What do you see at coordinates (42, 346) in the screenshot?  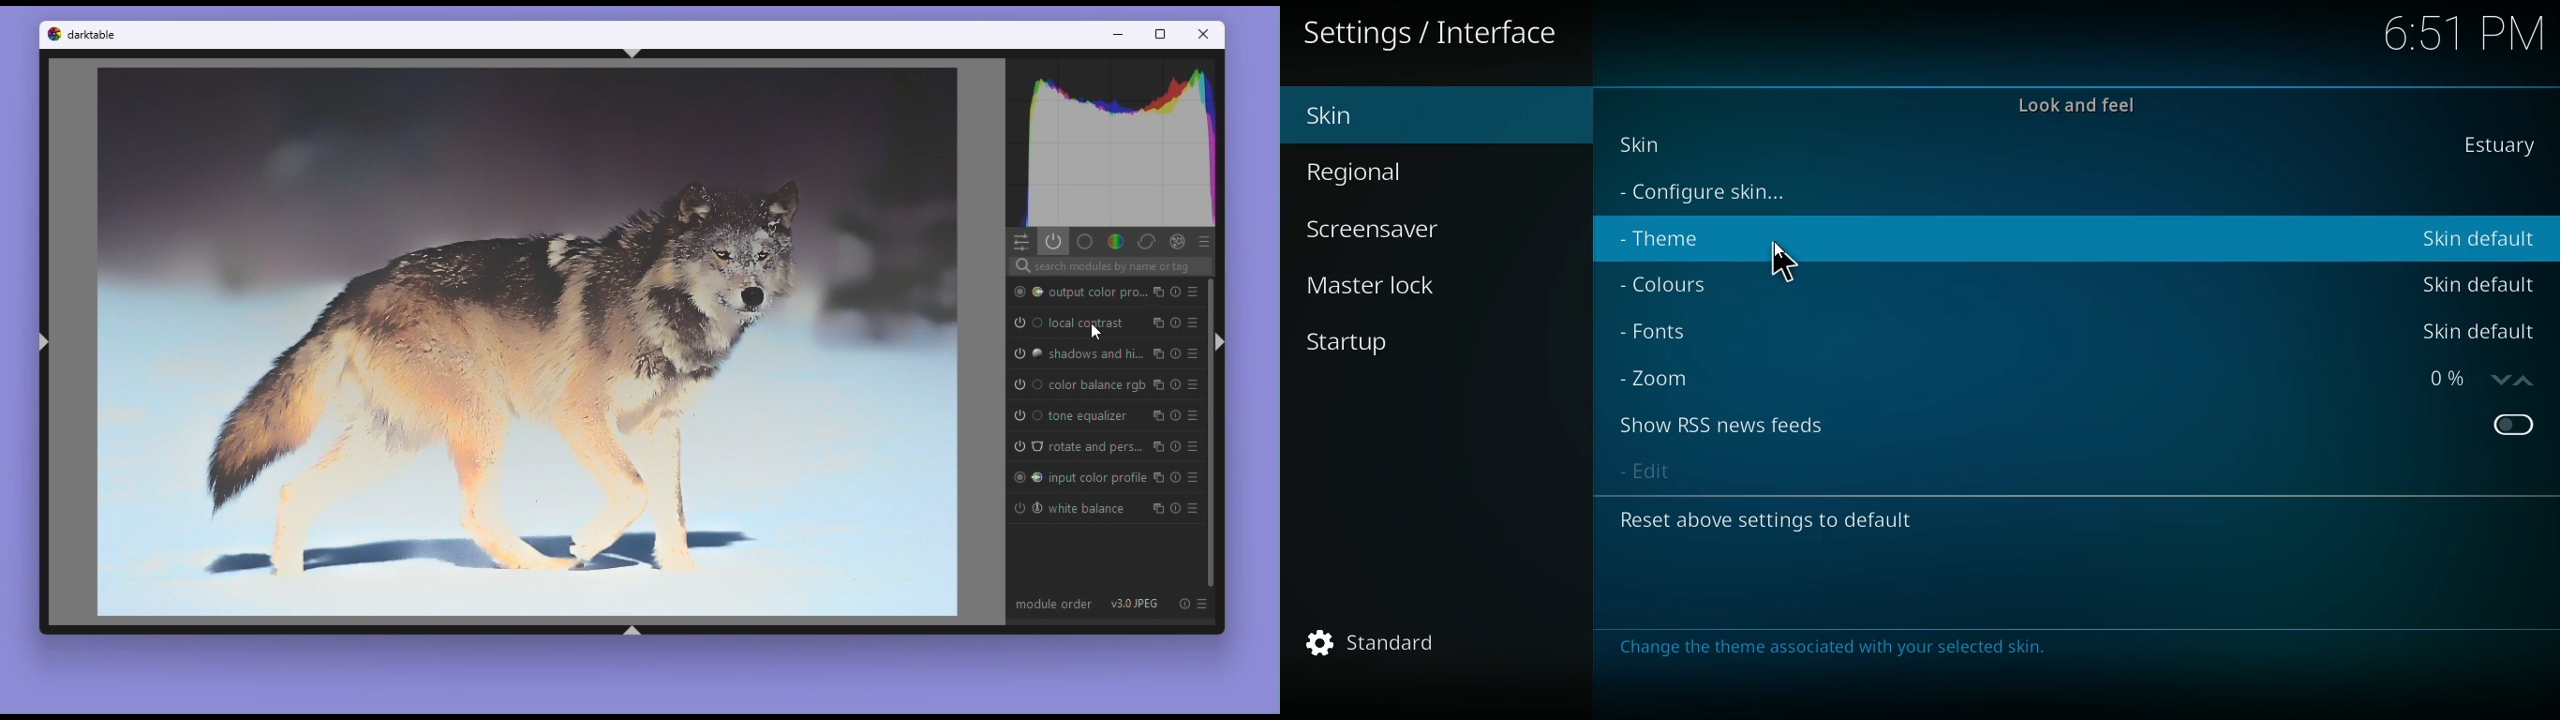 I see `shift+ctrl+l` at bounding box center [42, 346].